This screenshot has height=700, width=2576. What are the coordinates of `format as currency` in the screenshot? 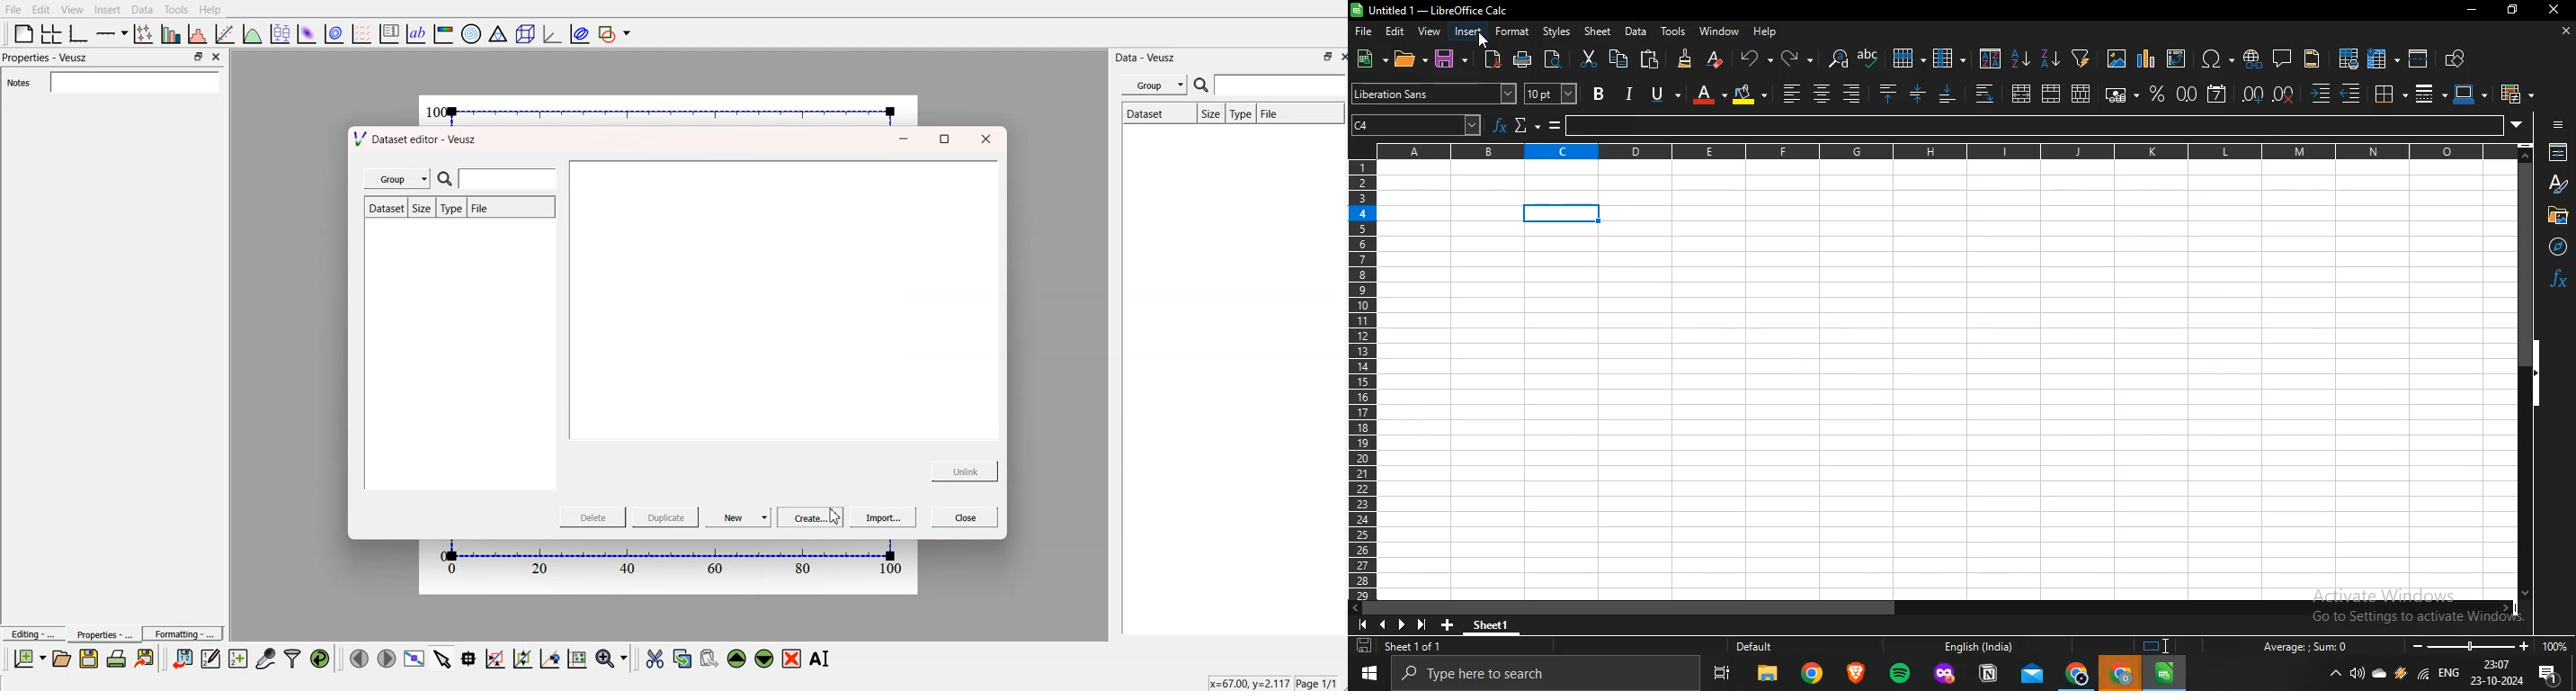 It's located at (2117, 94).